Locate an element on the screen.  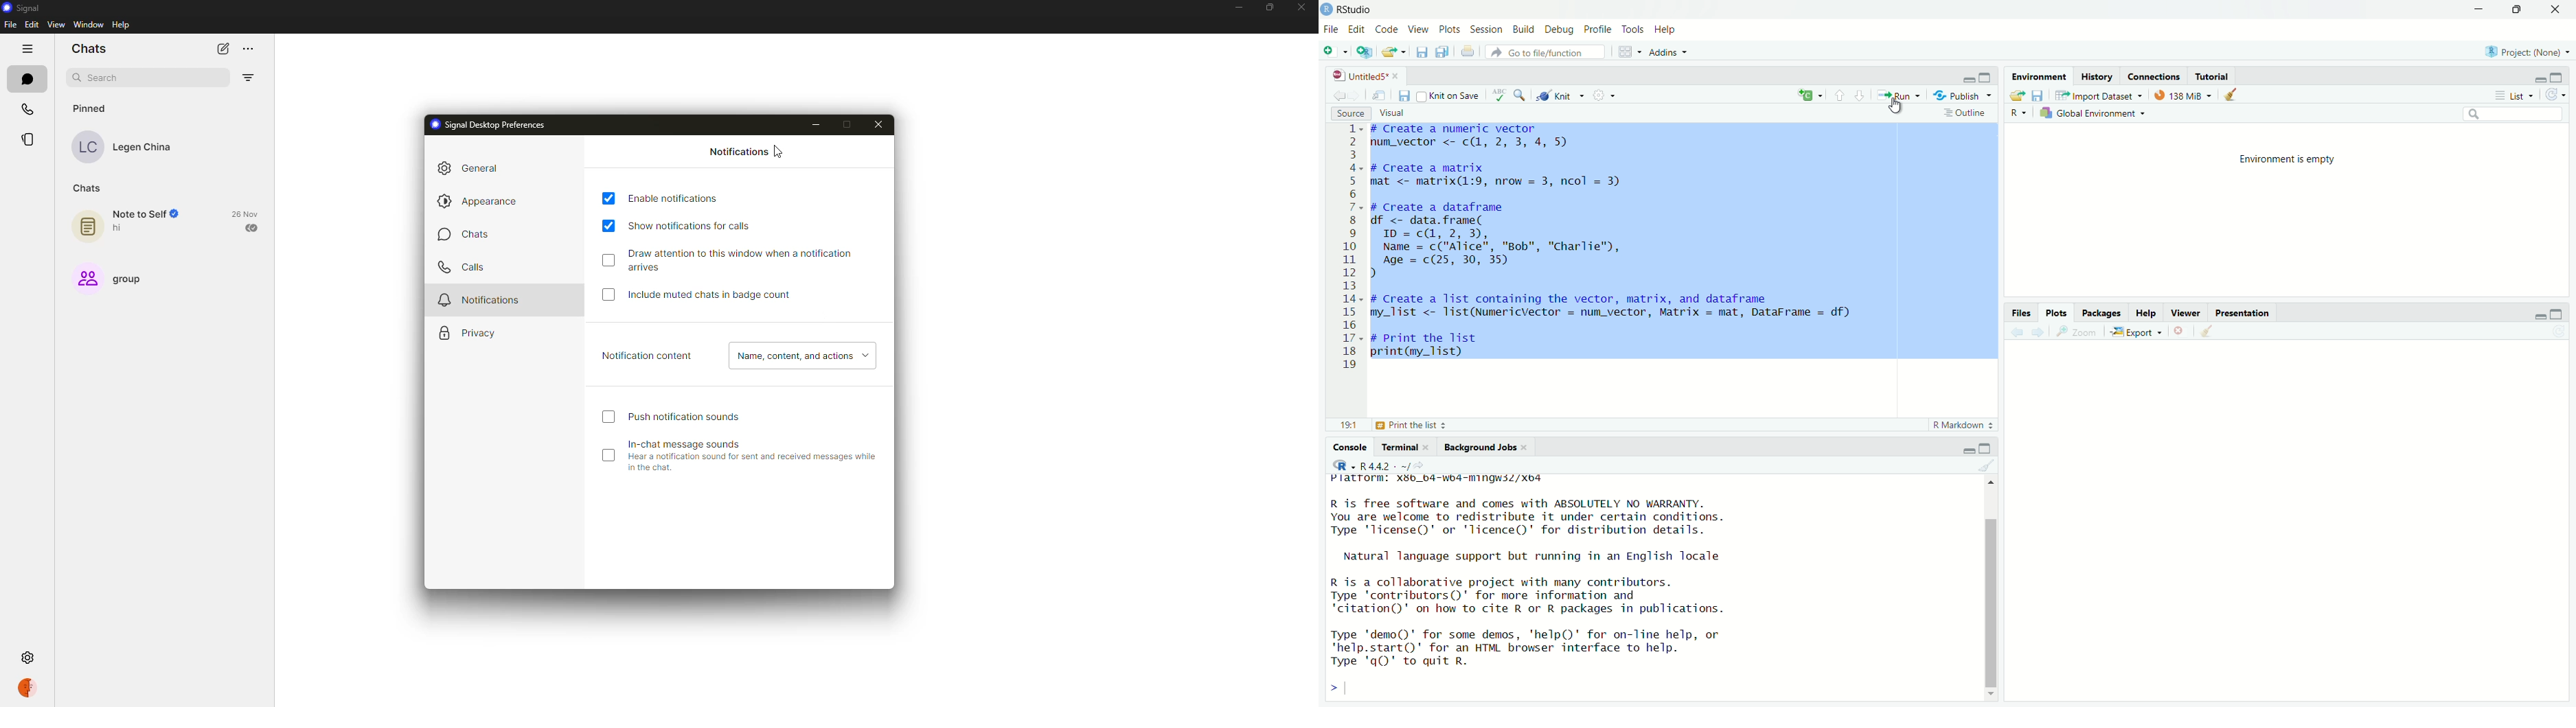
RStudio is located at coordinates (1356, 9).